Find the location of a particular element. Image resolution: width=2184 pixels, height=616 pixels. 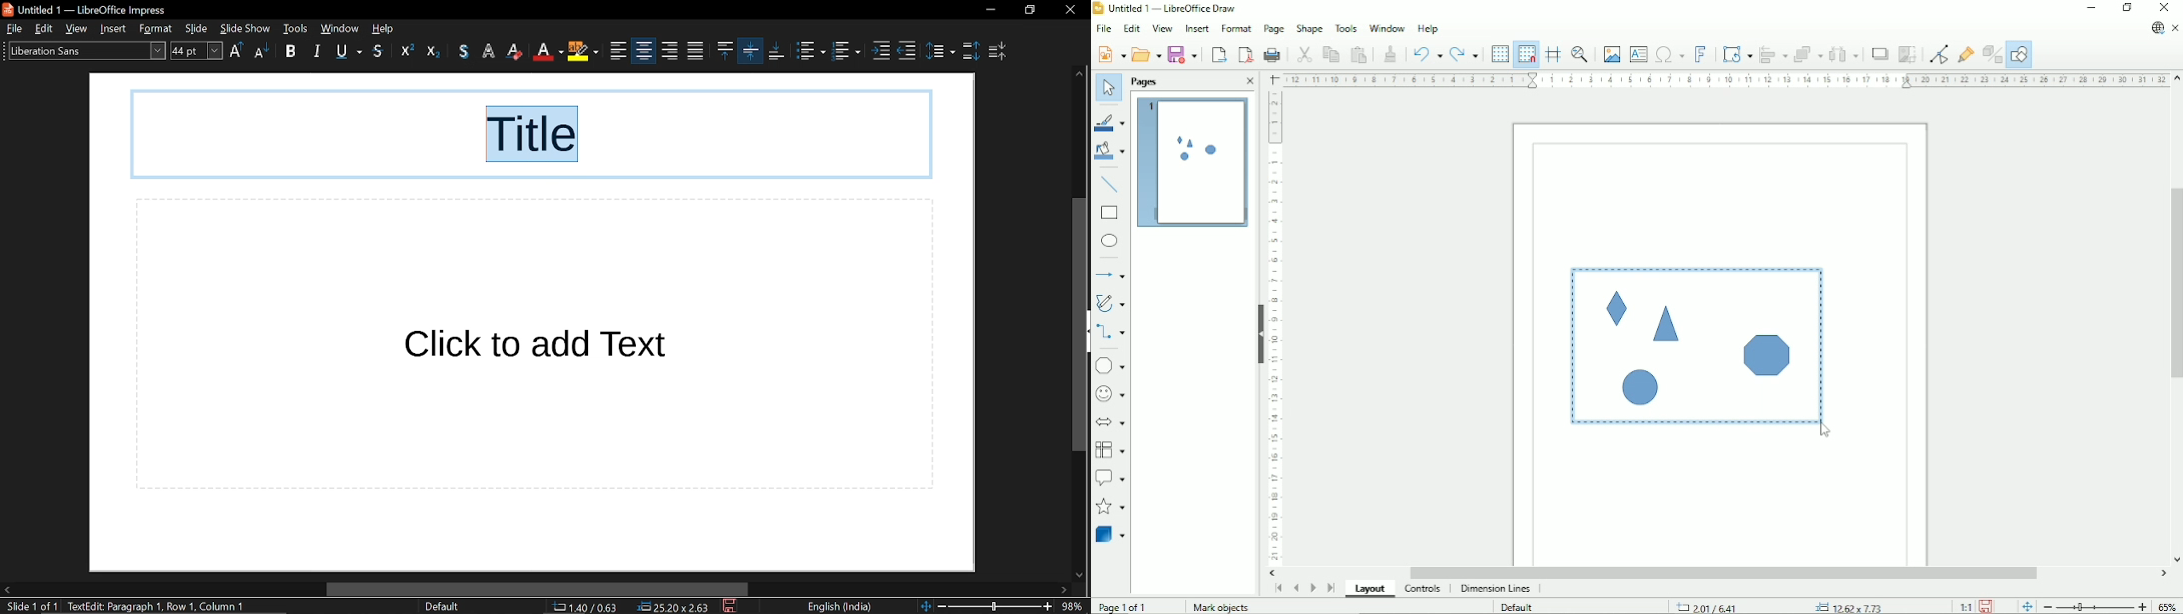

decrease indent is located at coordinates (907, 51).